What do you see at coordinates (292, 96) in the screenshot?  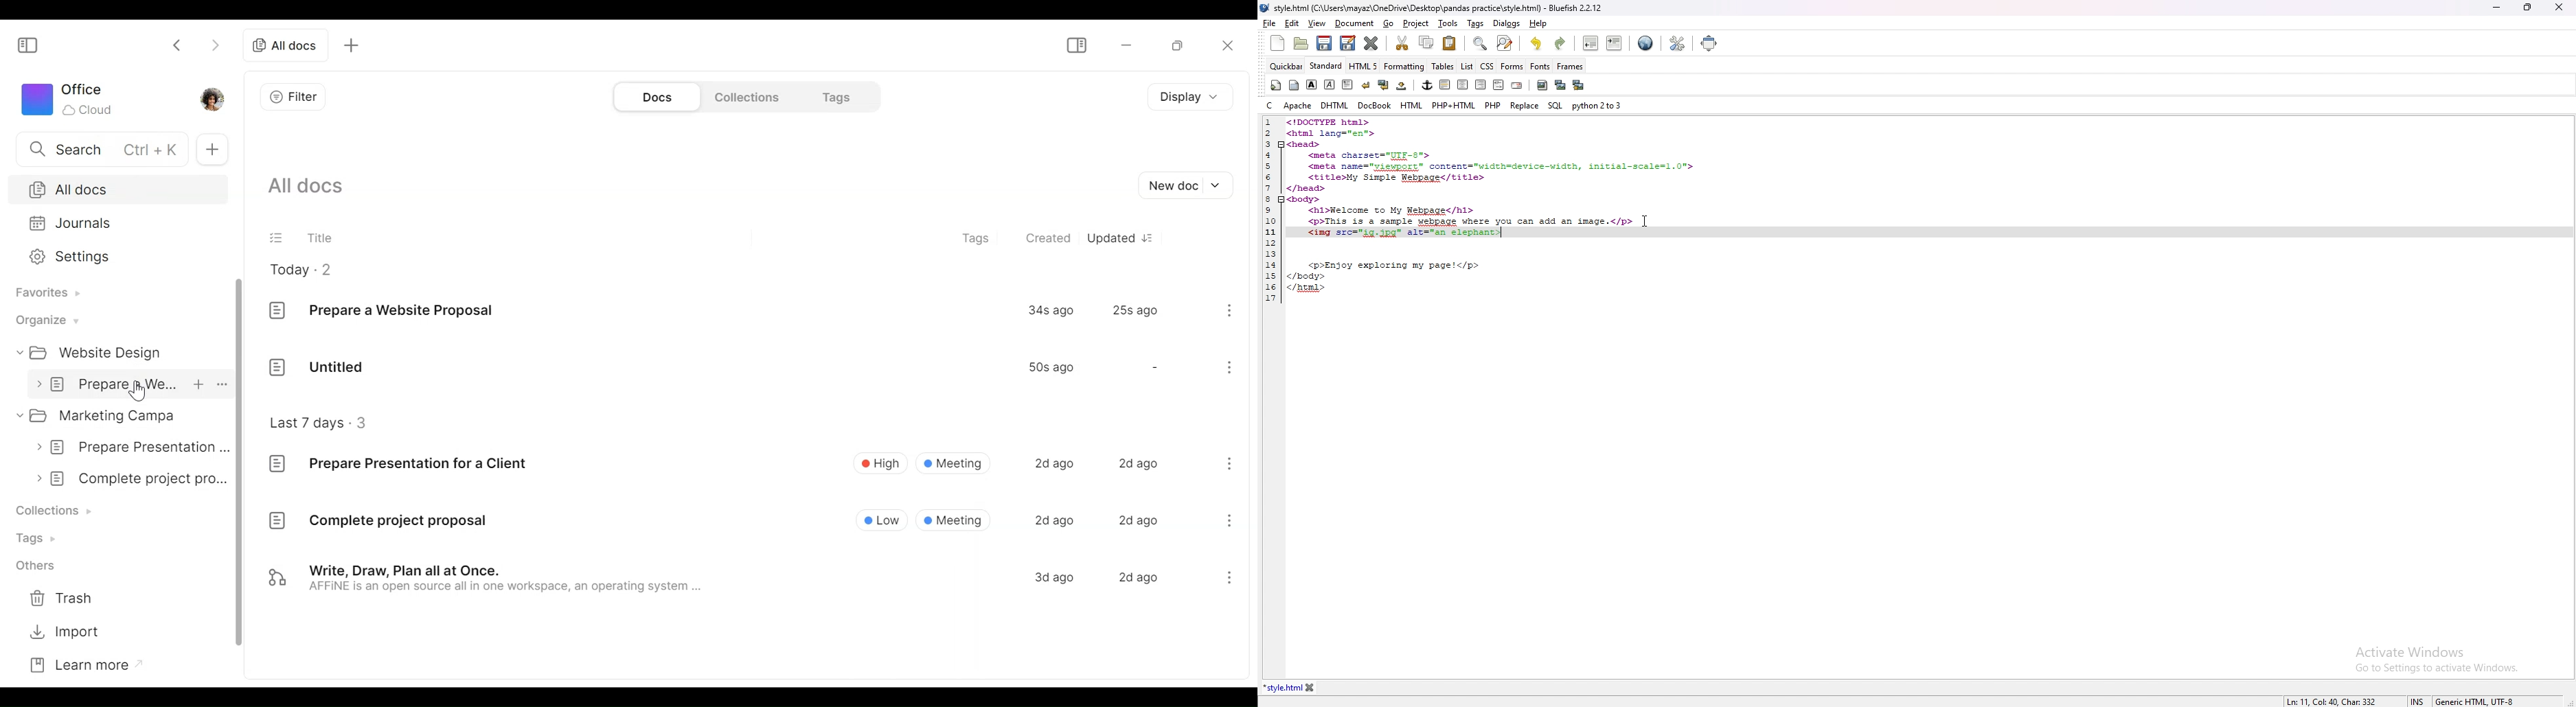 I see `Filter` at bounding box center [292, 96].